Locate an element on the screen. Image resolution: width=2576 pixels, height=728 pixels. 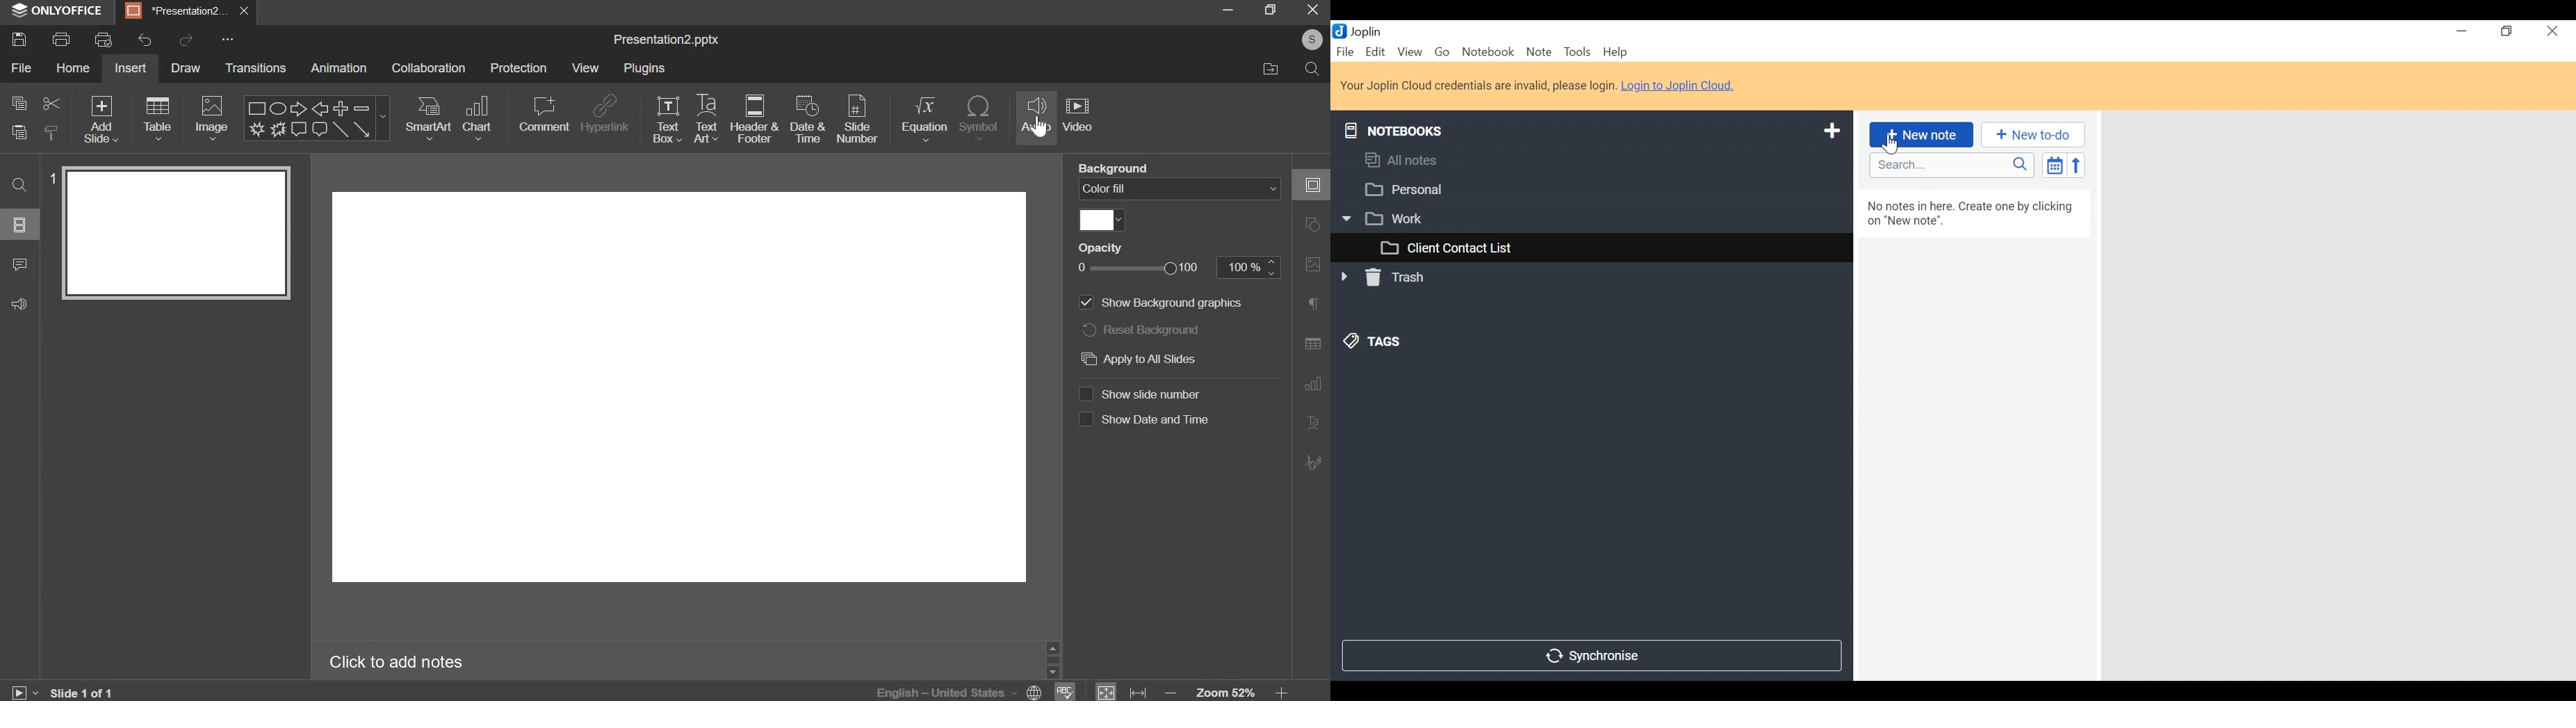
decrease zoom is located at coordinates (1170, 692).